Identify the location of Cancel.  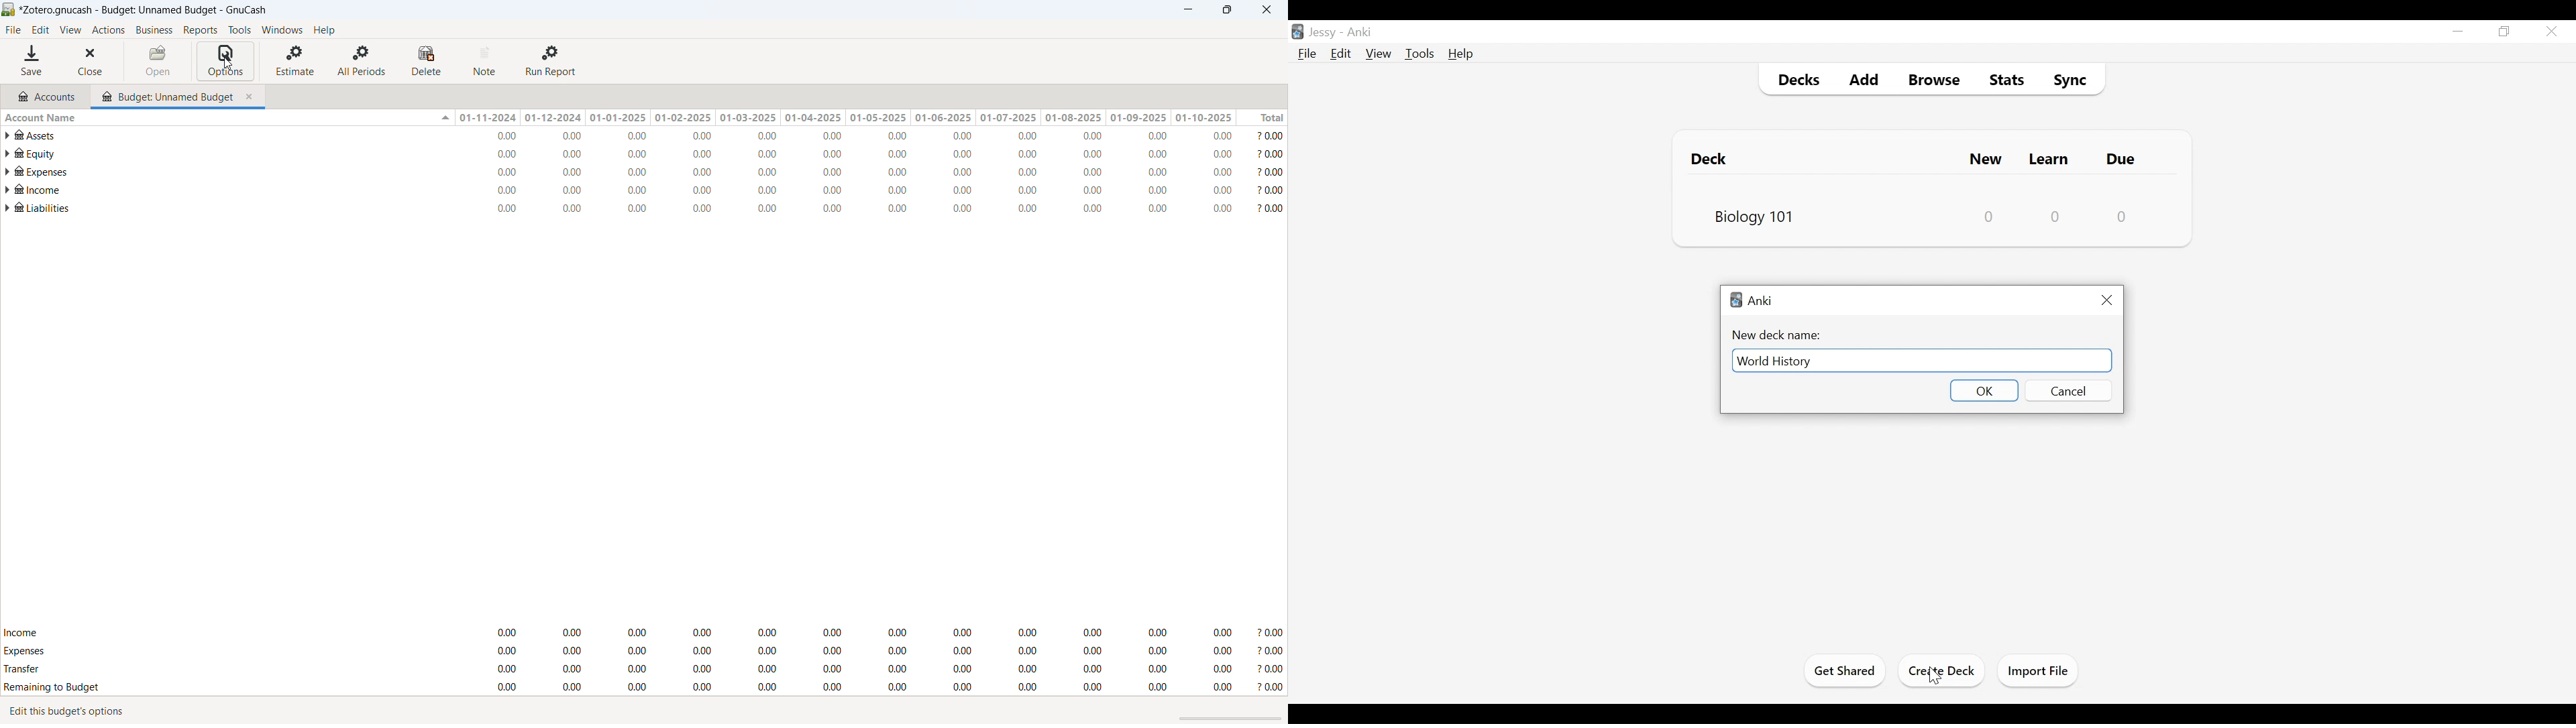
(2066, 391).